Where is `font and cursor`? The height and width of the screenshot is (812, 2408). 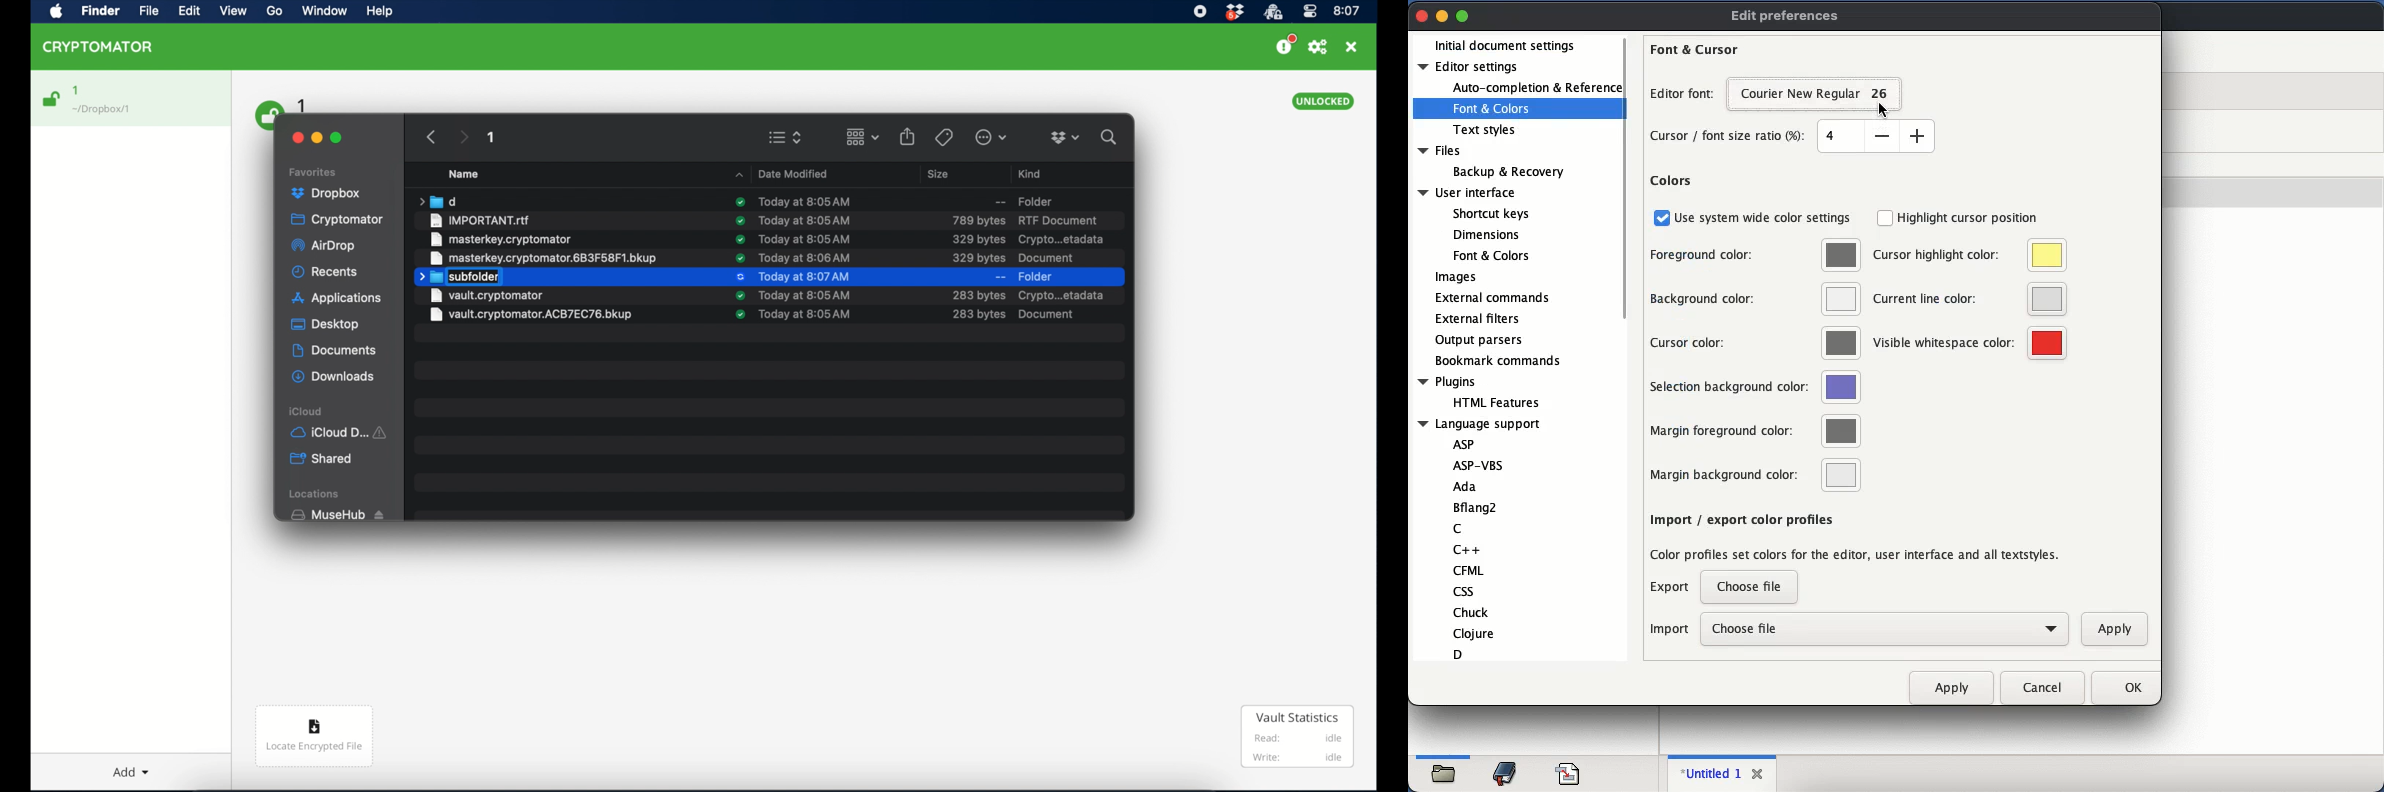
font and cursor is located at coordinates (1694, 52).